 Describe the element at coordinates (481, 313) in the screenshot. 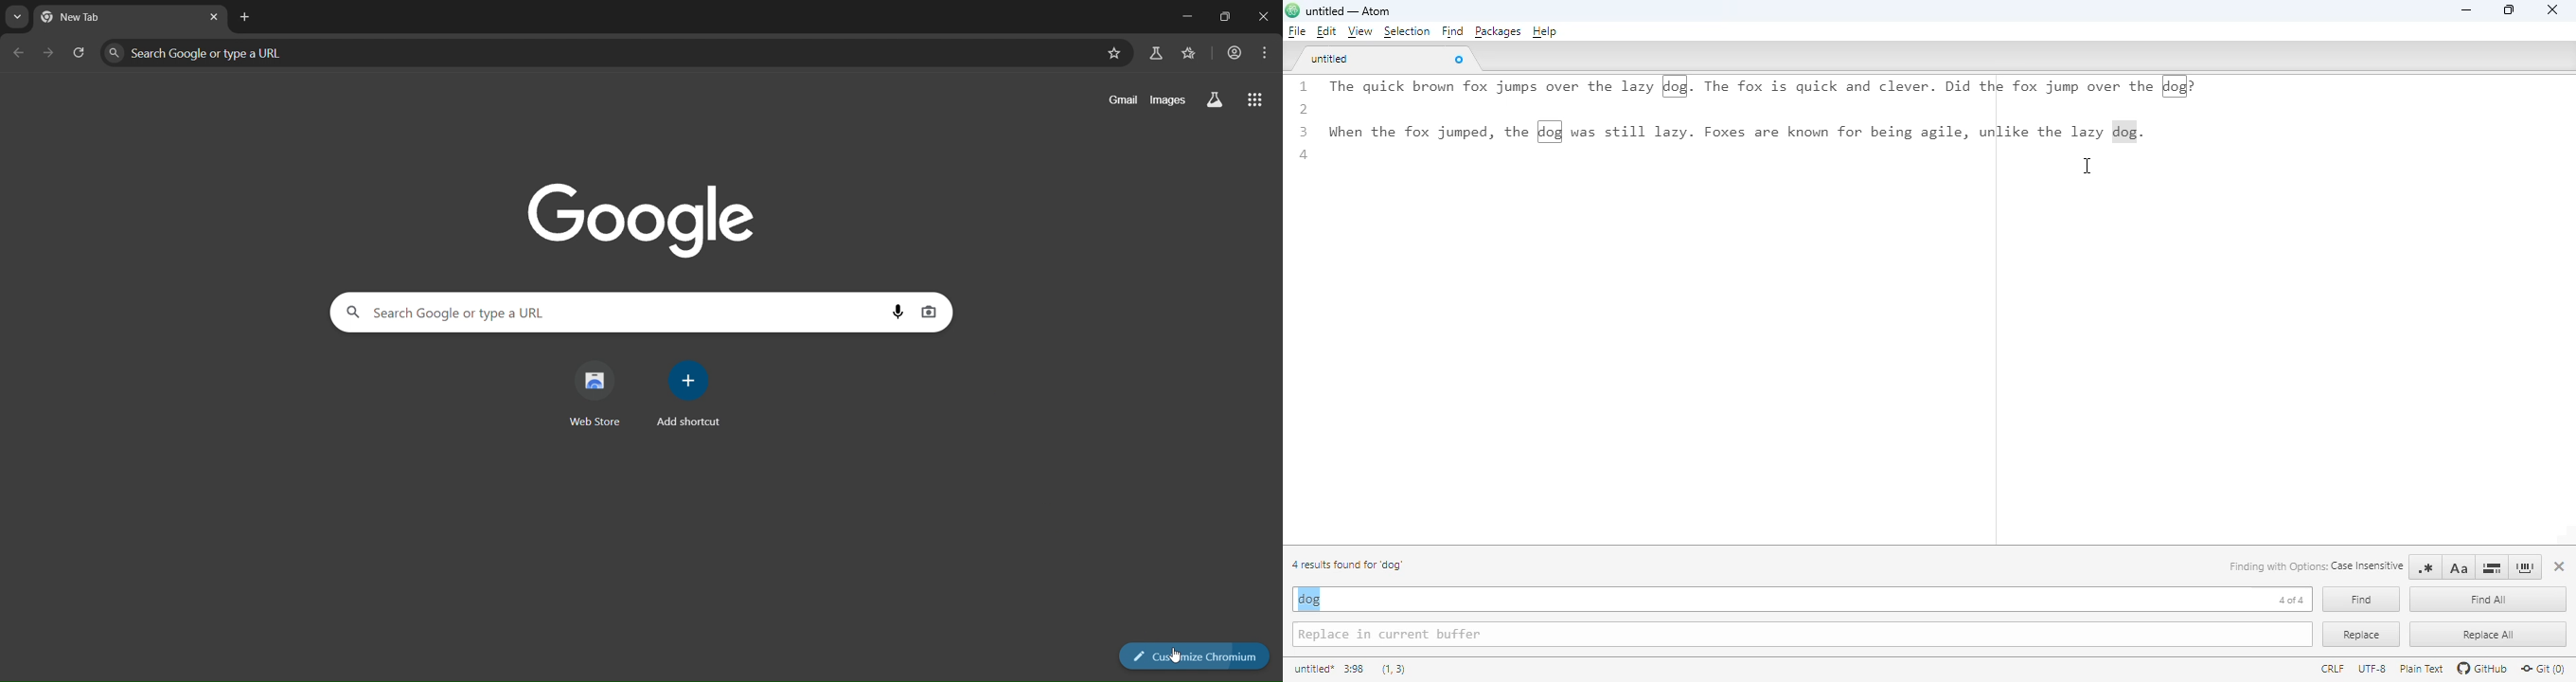

I see `search panel` at that location.